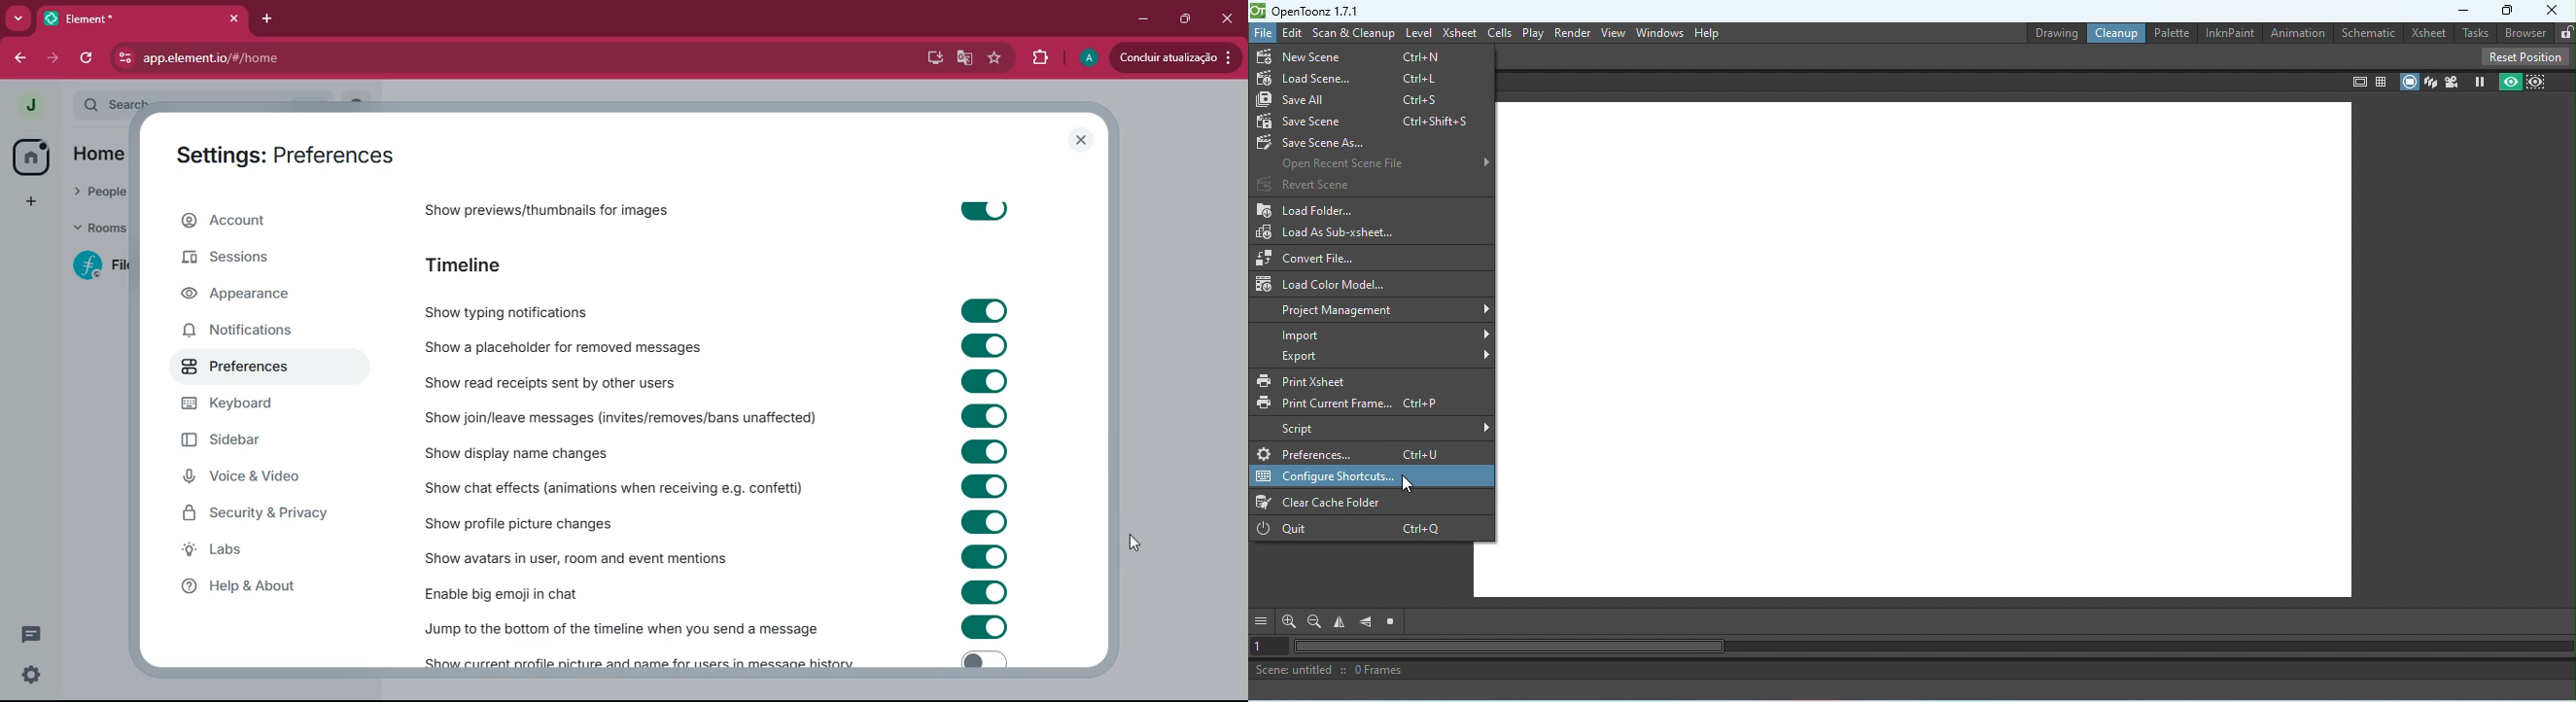 Image resolution: width=2576 pixels, height=728 pixels. Describe the element at coordinates (1041, 58) in the screenshot. I see `extensions` at that location.